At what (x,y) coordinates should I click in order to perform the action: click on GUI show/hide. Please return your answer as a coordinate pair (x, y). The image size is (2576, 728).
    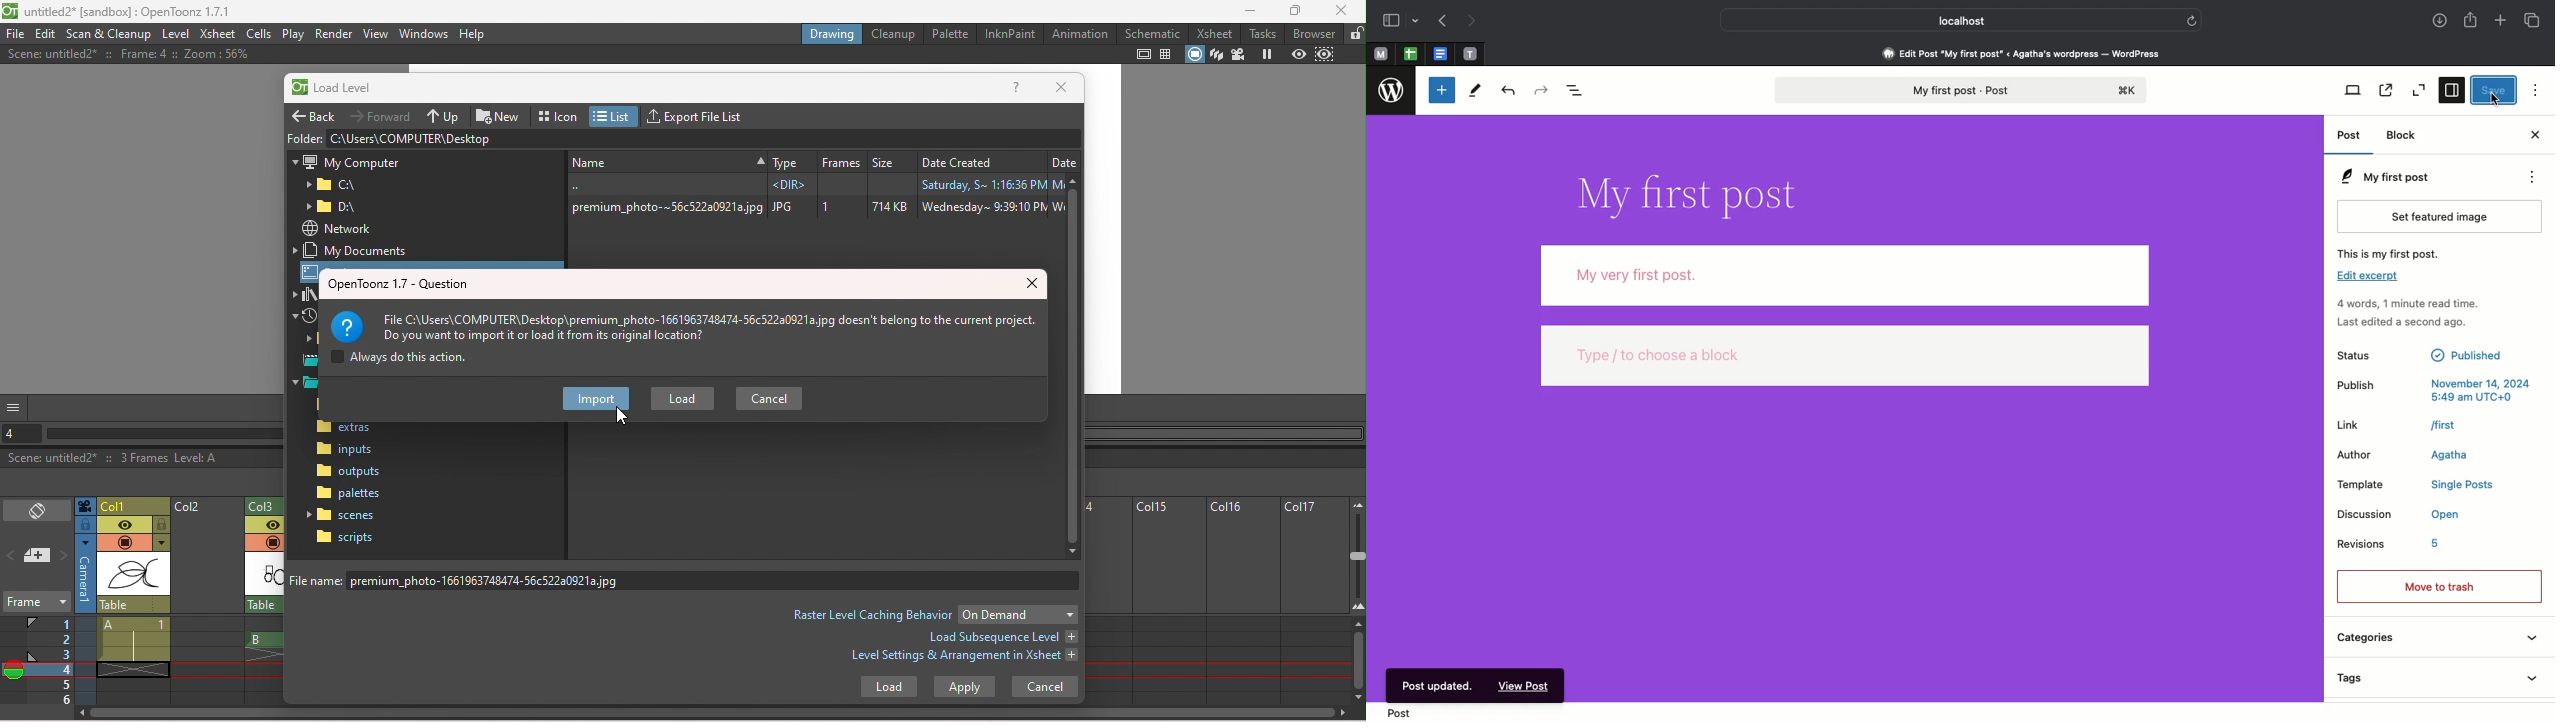
    Looking at the image, I should click on (15, 407).